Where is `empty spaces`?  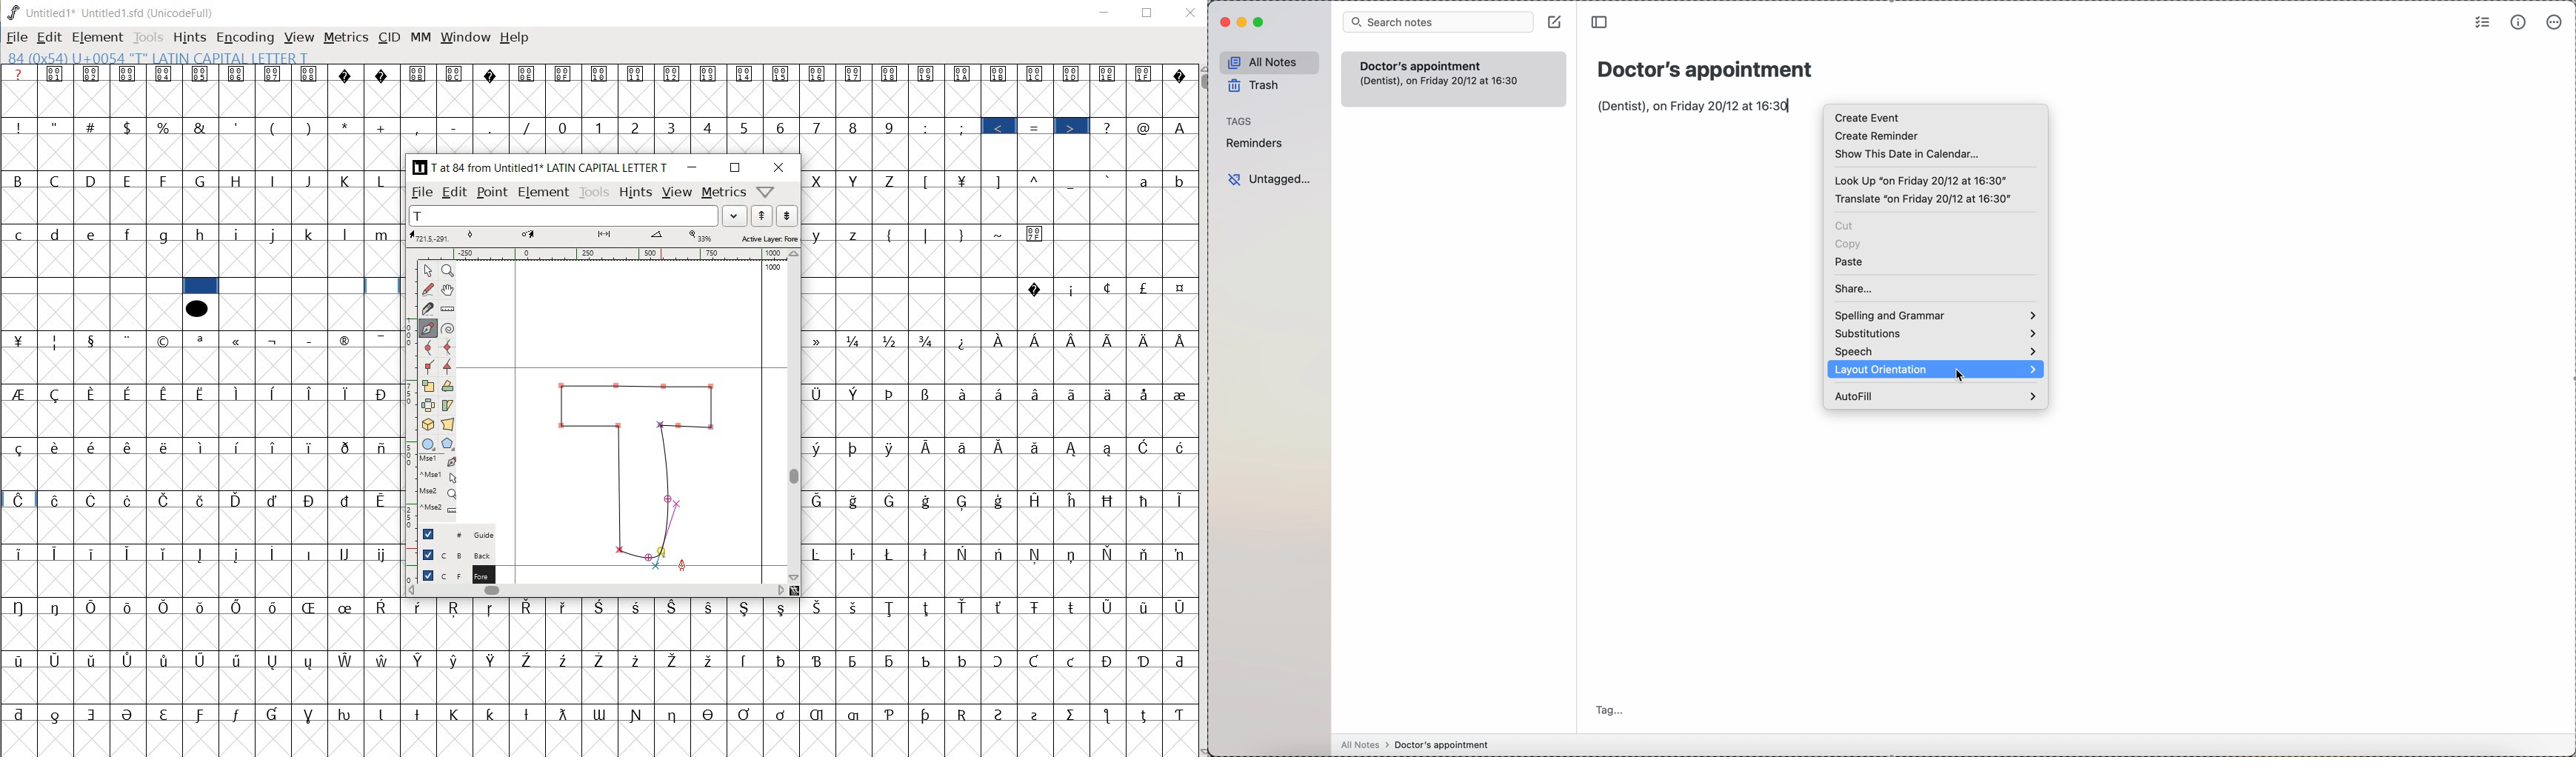
empty spaces is located at coordinates (310, 287).